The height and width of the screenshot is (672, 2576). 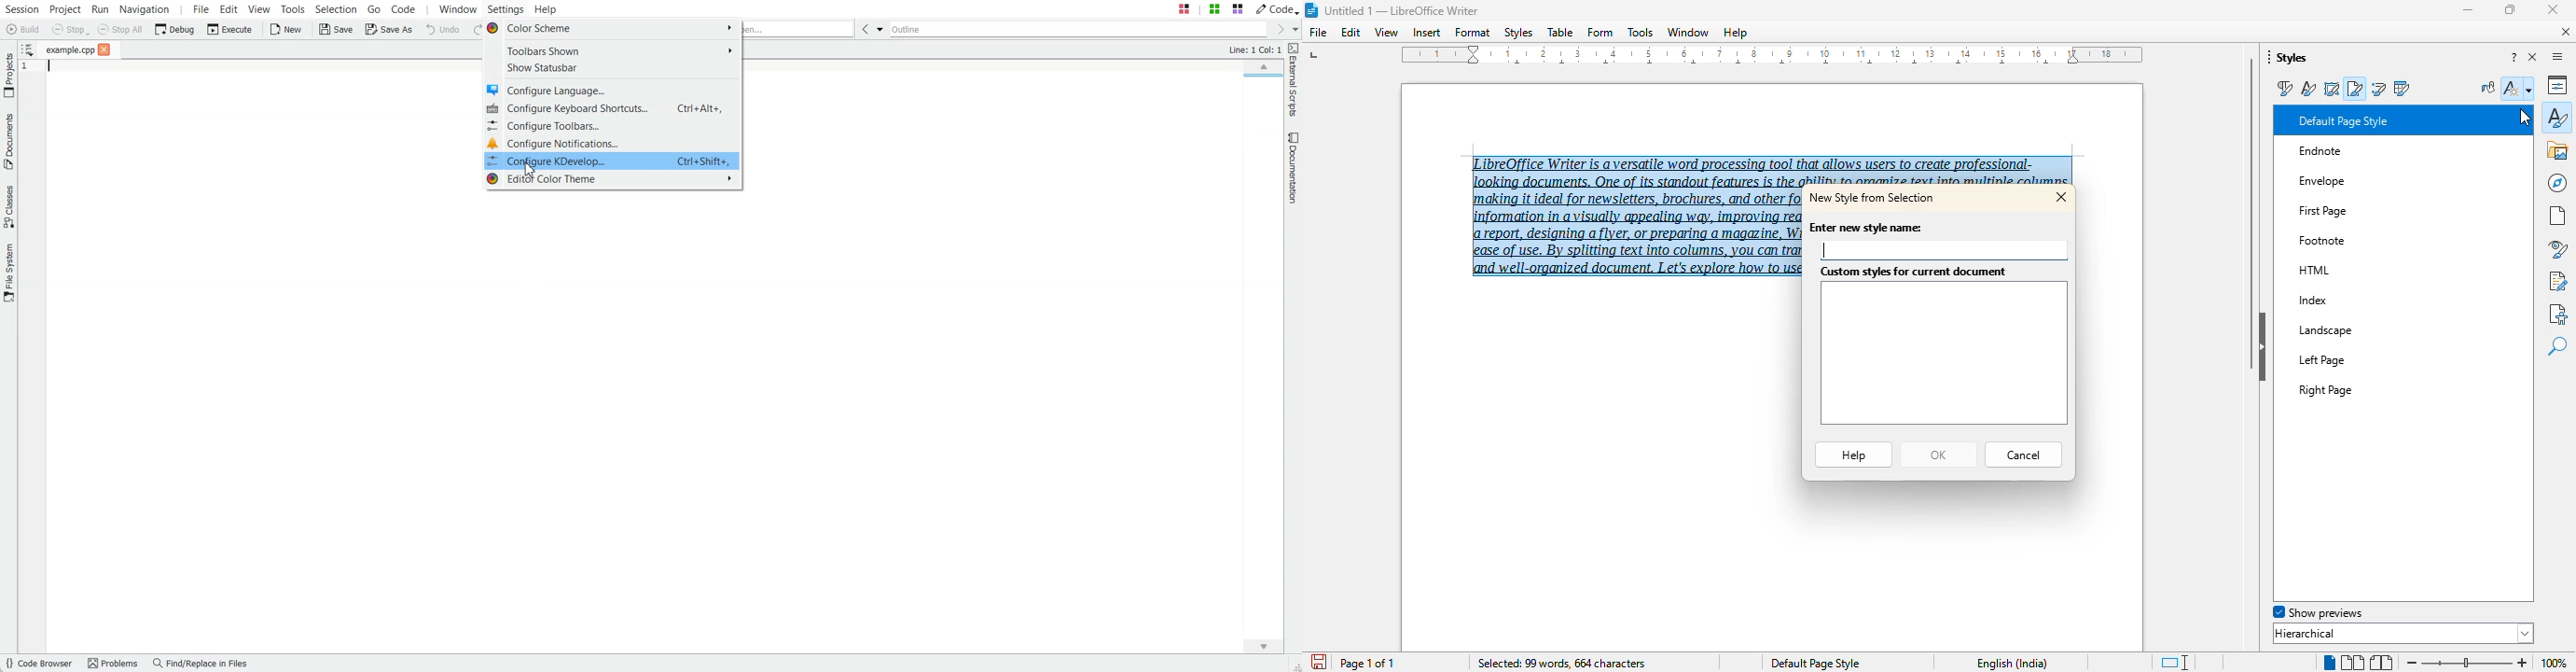 What do you see at coordinates (2514, 58) in the screenshot?
I see `help about this sidebar deck` at bounding box center [2514, 58].